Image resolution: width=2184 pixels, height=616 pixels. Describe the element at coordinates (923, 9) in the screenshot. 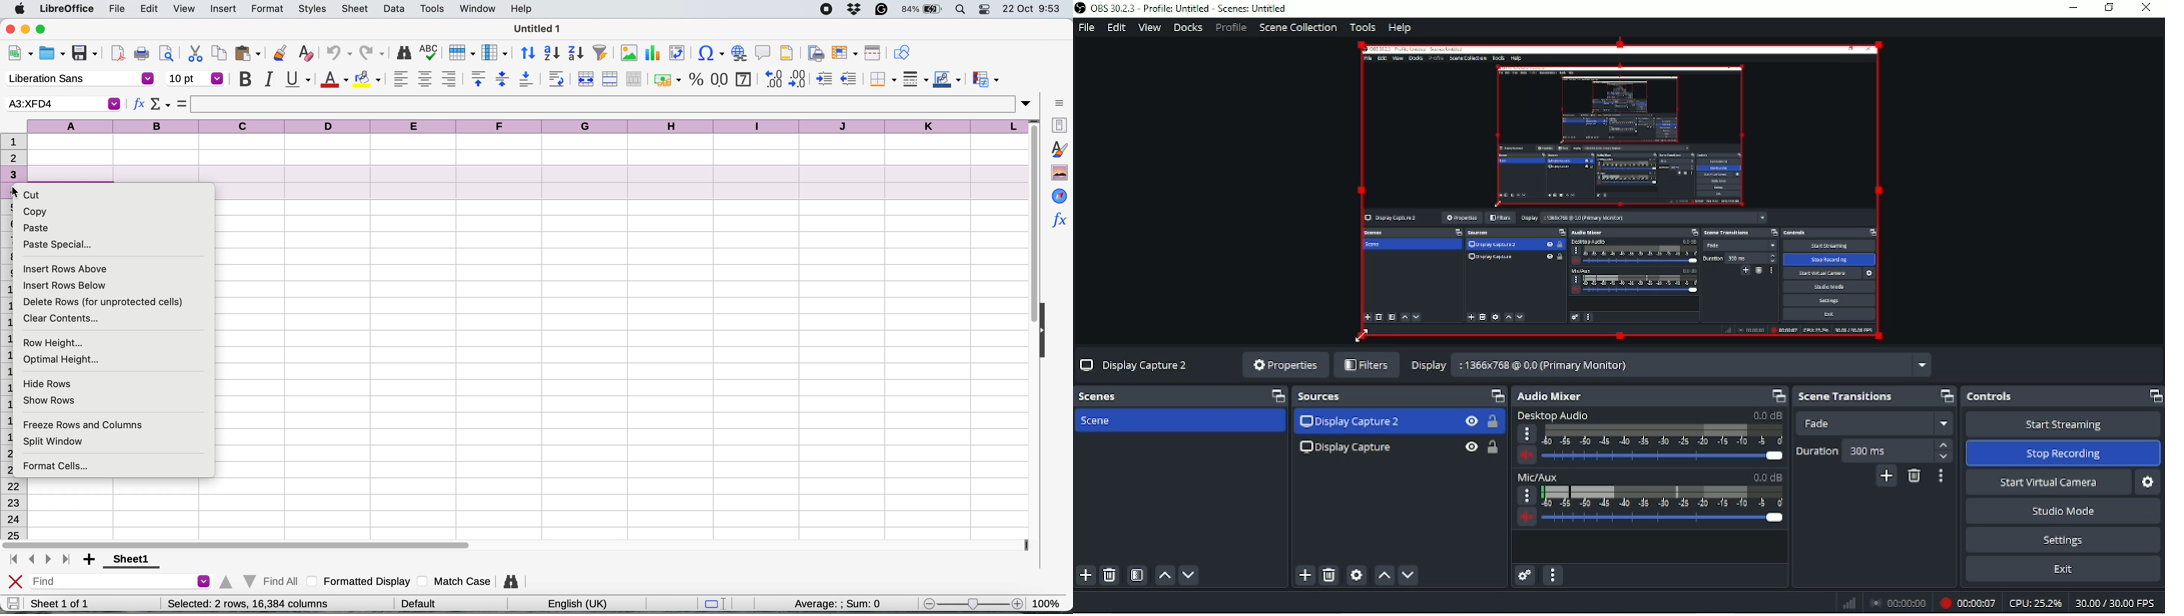

I see `battery` at that location.